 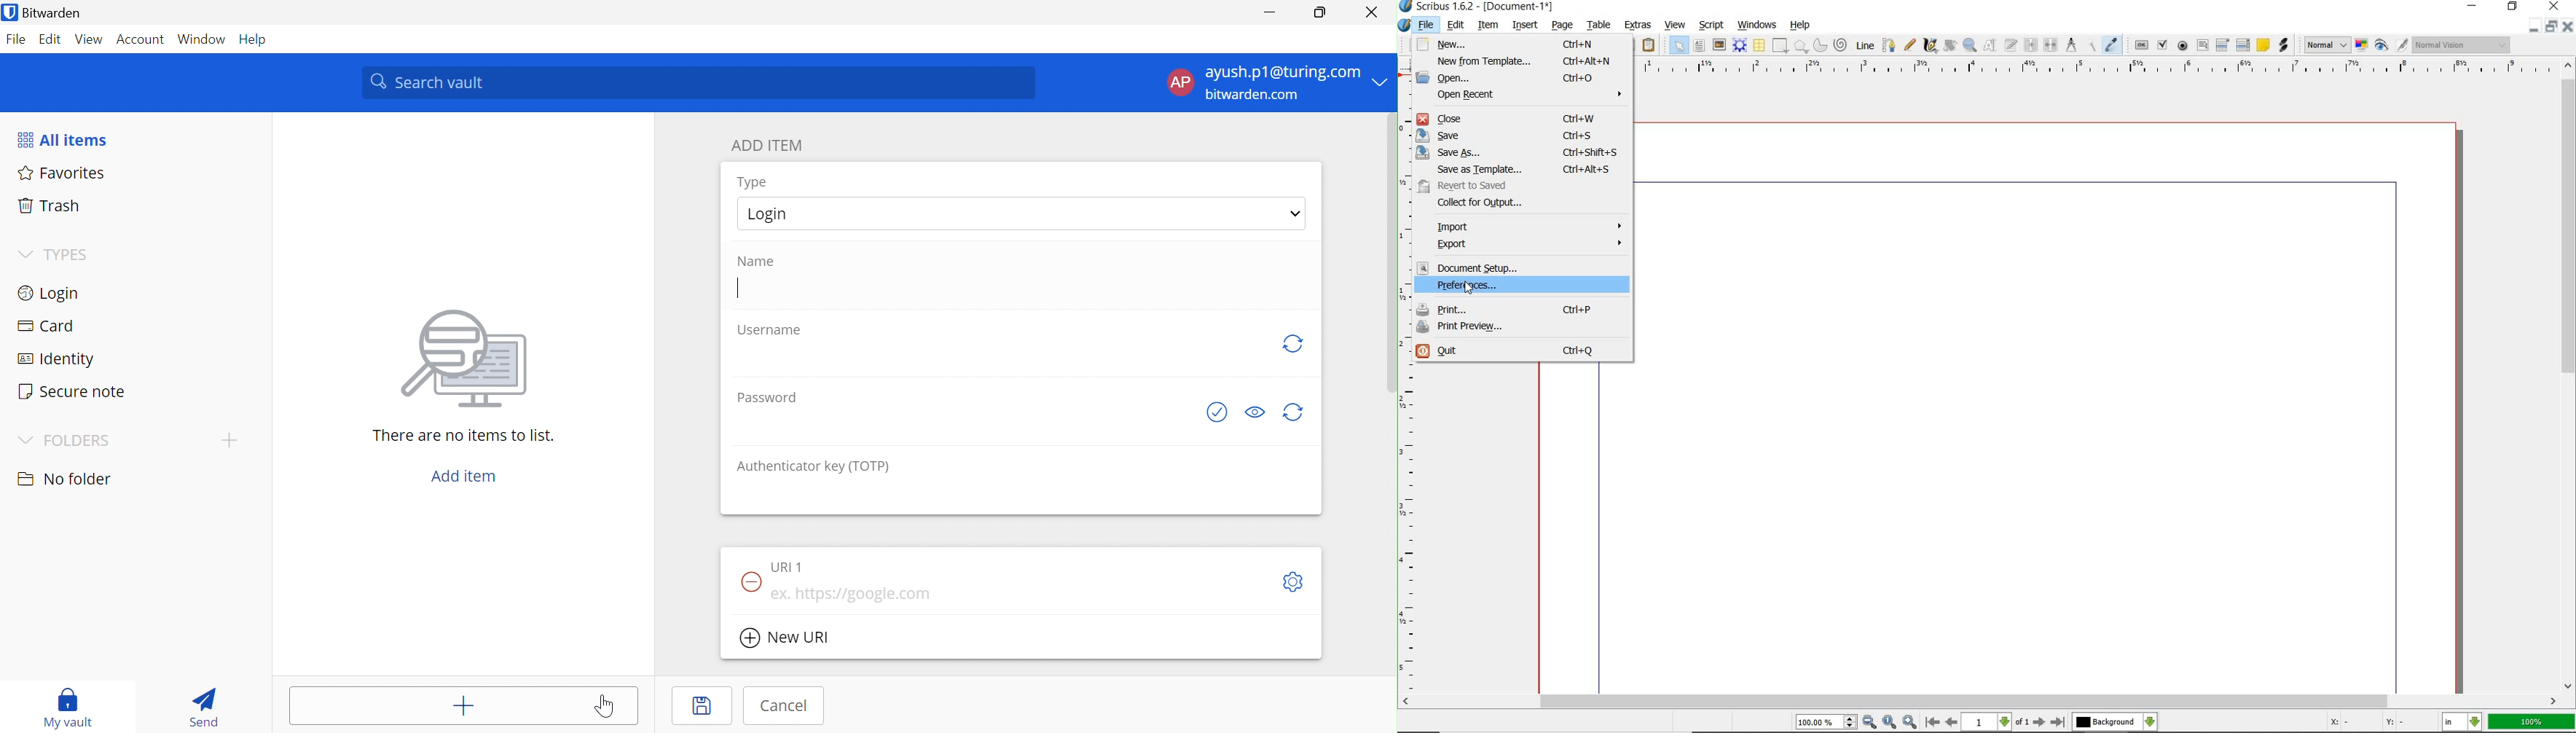 What do you see at coordinates (1519, 152) in the screenshot?
I see `save as` at bounding box center [1519, 152].